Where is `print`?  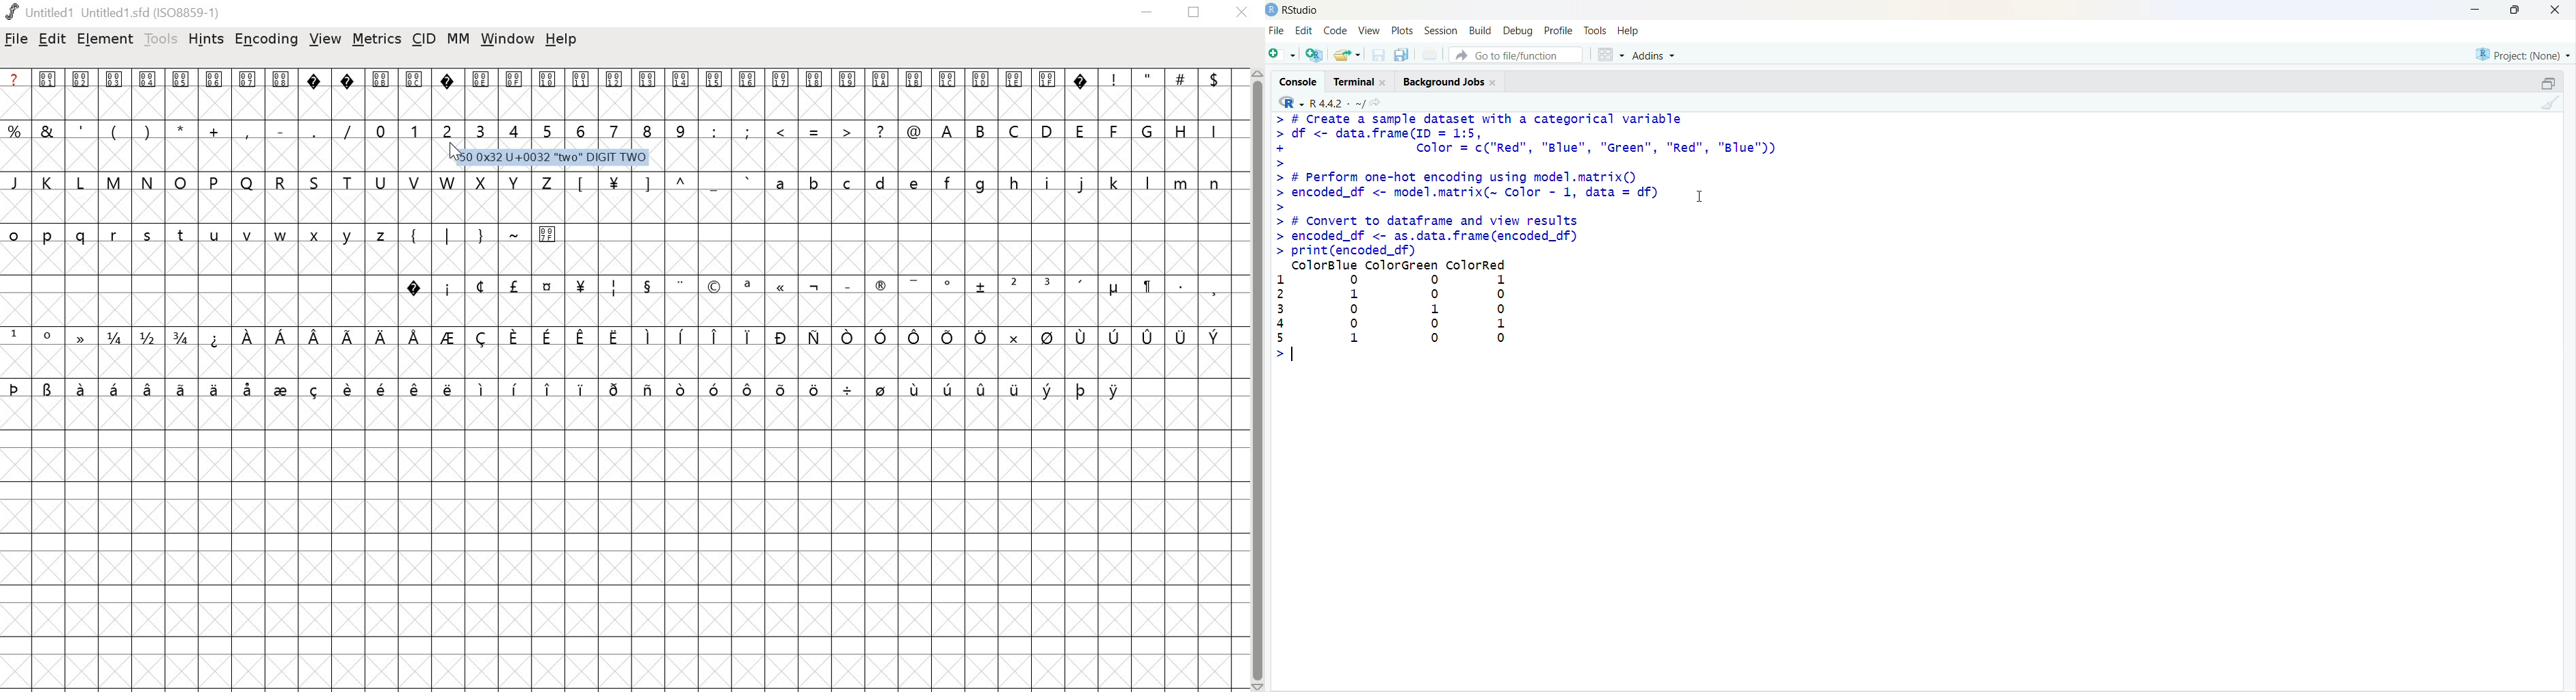
print is located at coordinates (1432, 54).